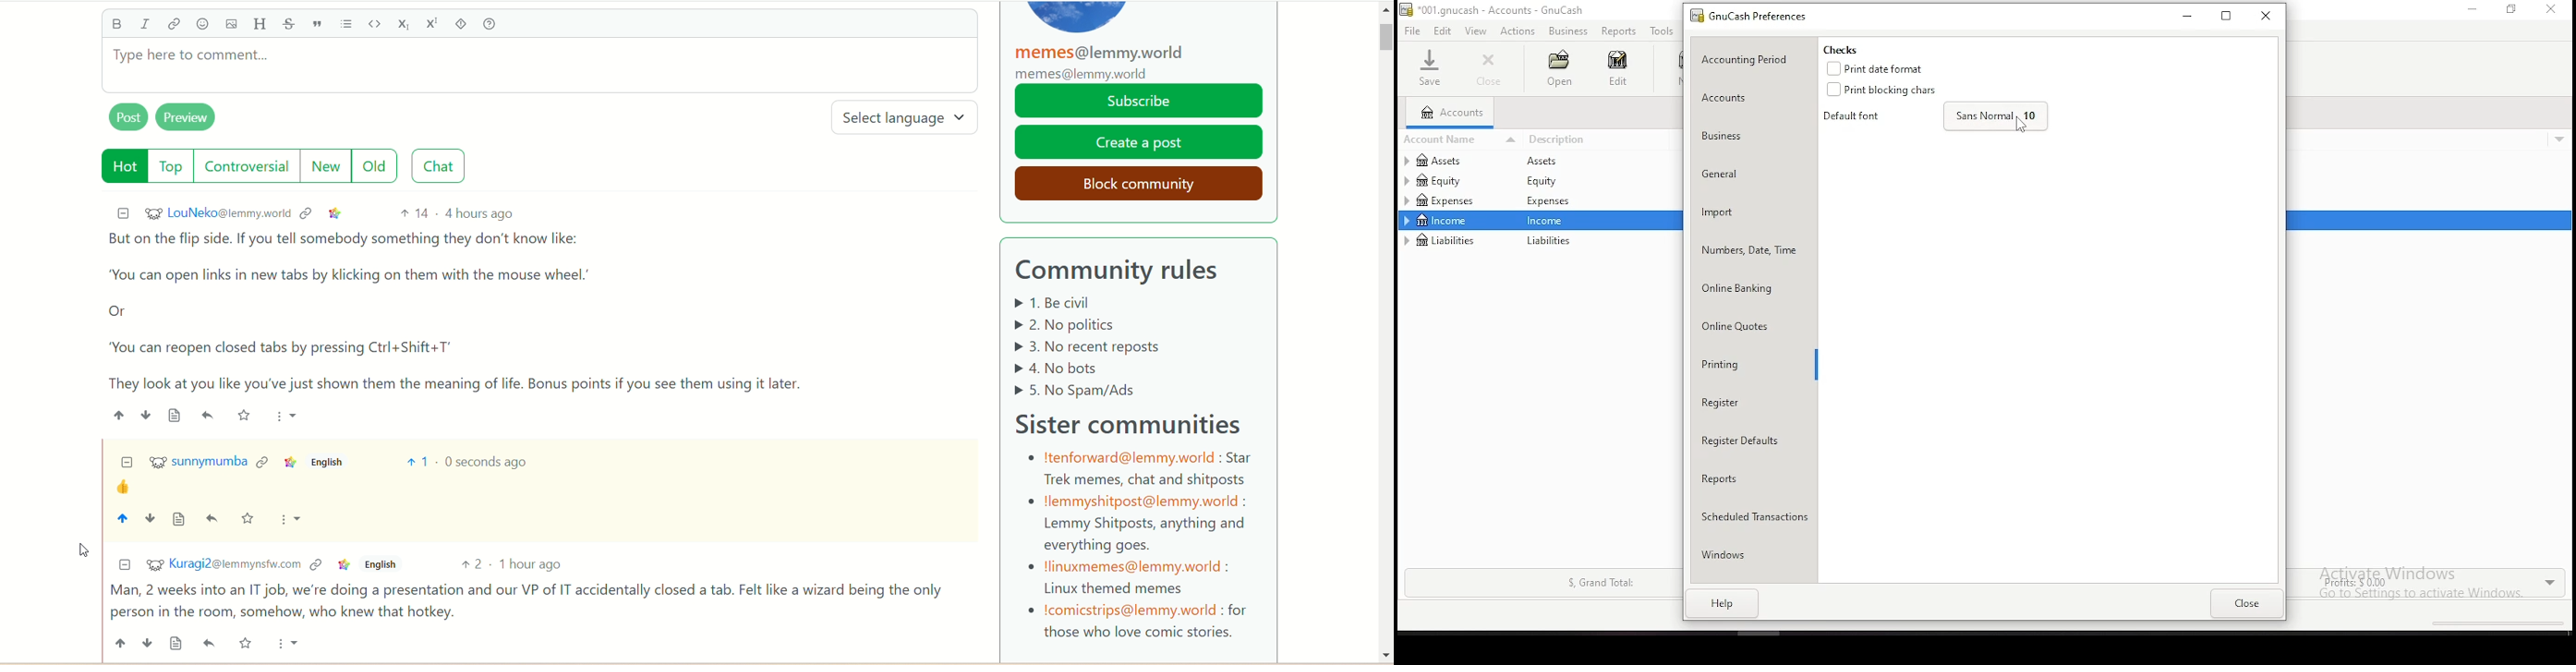 Image resolution: width=2576 pixels, height=672 pixels. Describe the element at coordinates (2266, 15) in the screenshot. I see `close window` at that location.